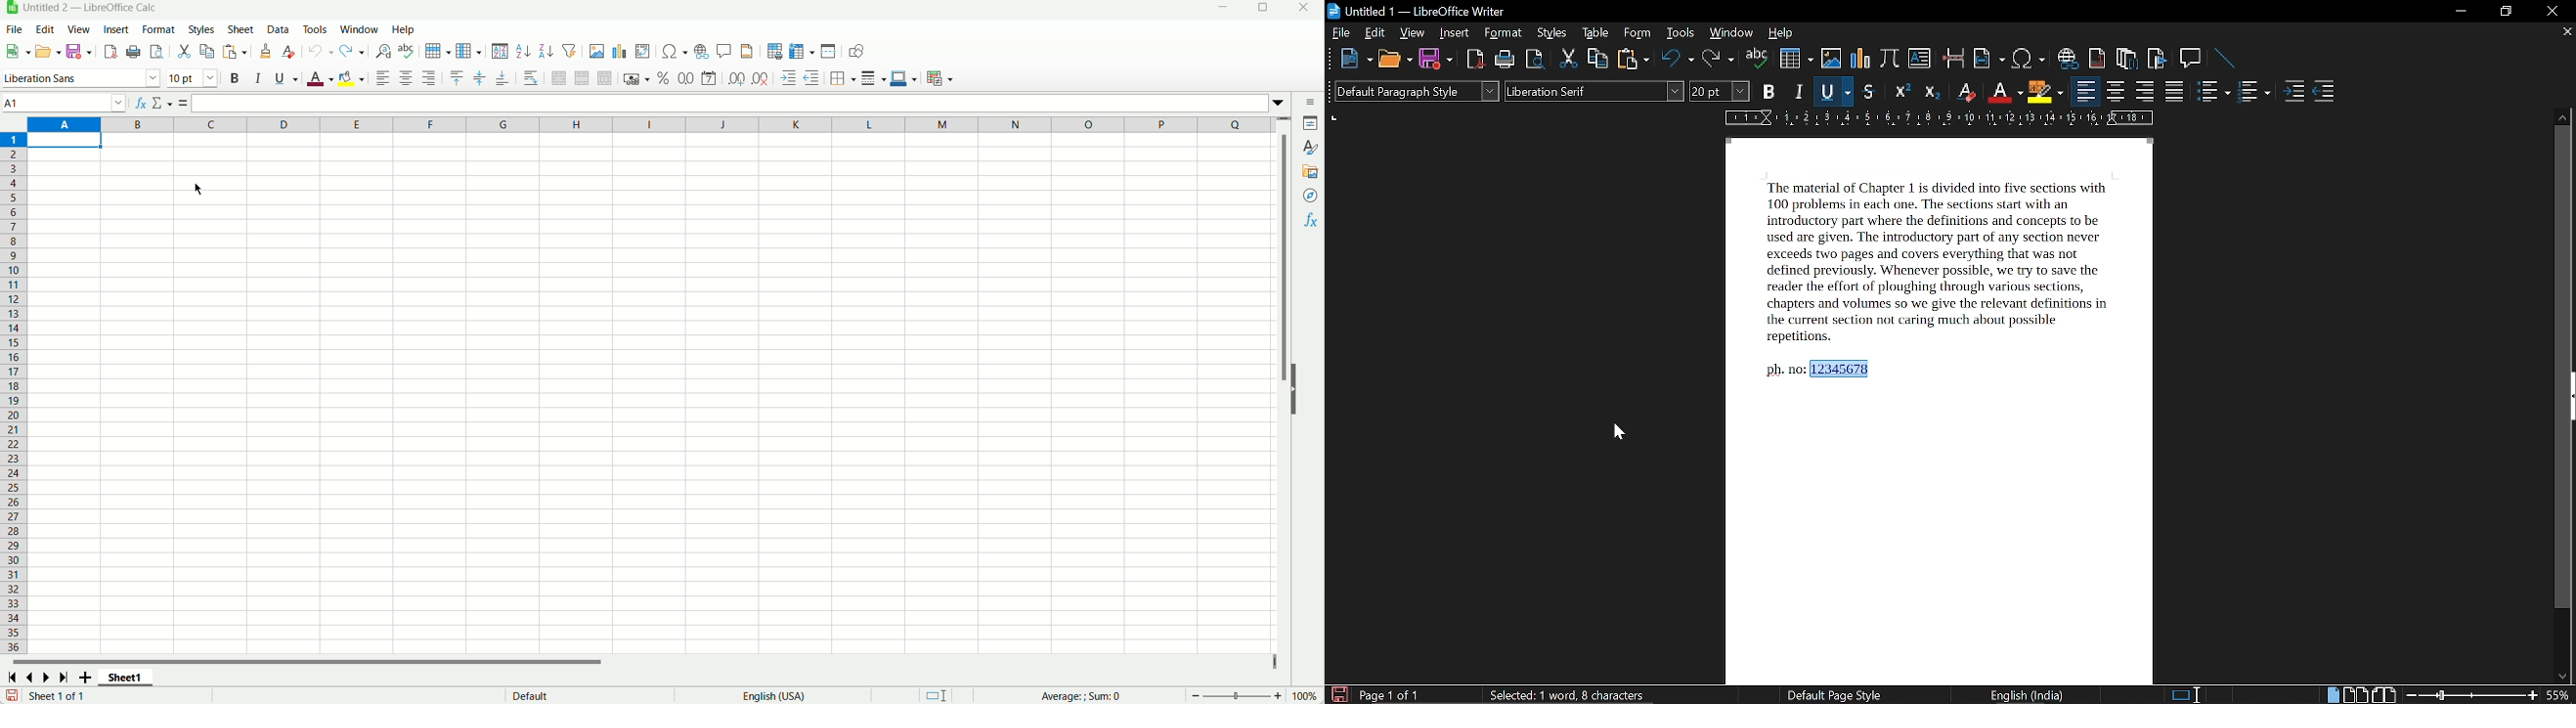 The height and width of the screenshot is (728, 2576). Describe the element at coordinates (802, 51) in the screenshot. I see `Freeze rows and column` at that location.